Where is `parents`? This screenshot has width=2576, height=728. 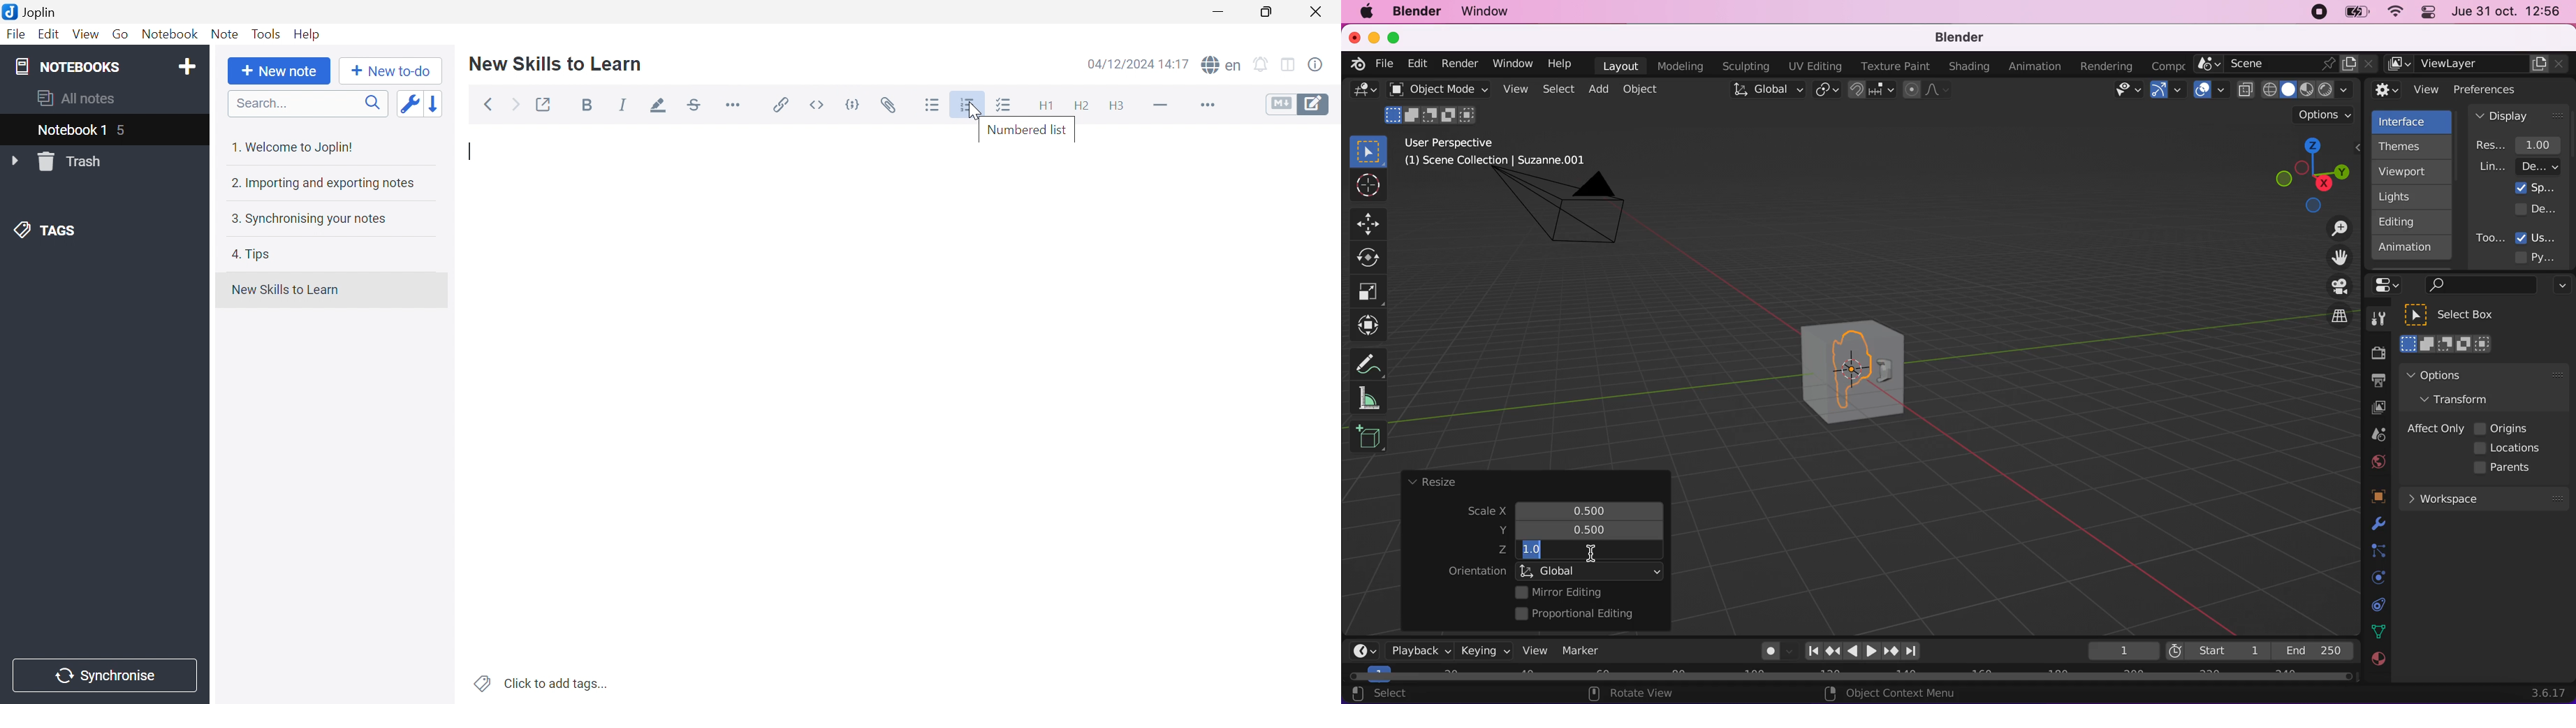
parents is located at coordinates (2507, 468).